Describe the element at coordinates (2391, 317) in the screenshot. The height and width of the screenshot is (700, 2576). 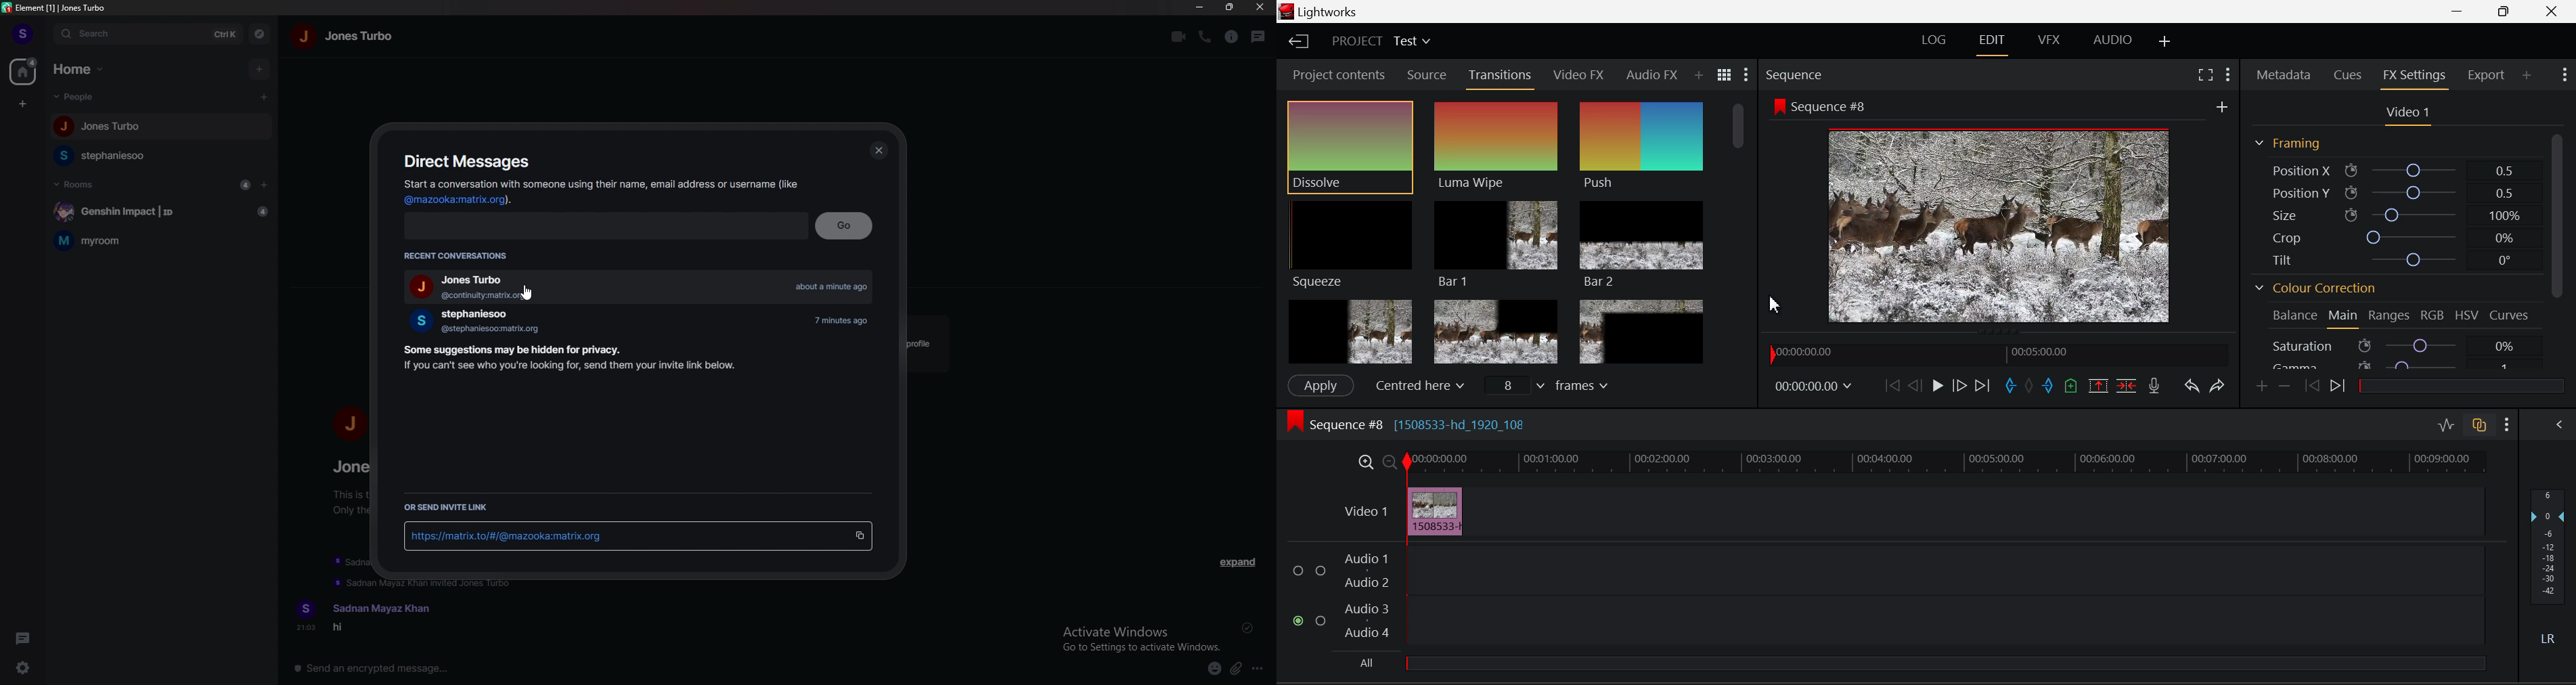
I see `Ranges` at that location.